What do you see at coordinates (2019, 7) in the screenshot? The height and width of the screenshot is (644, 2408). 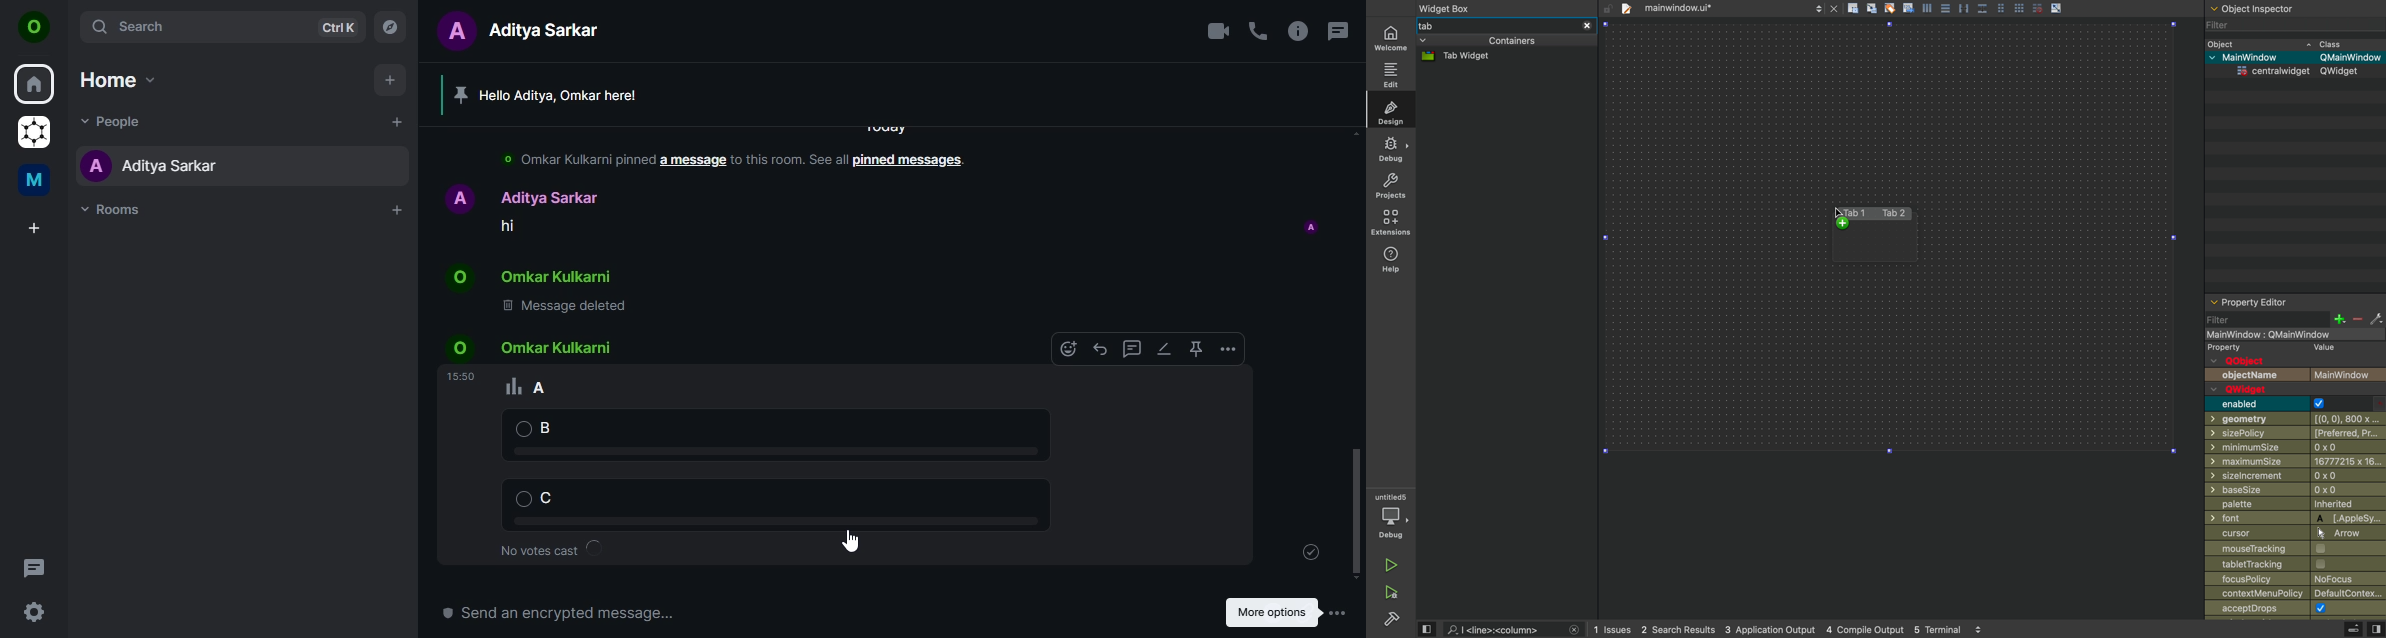 I see `grid view large` at bounding box center [2019, 7].